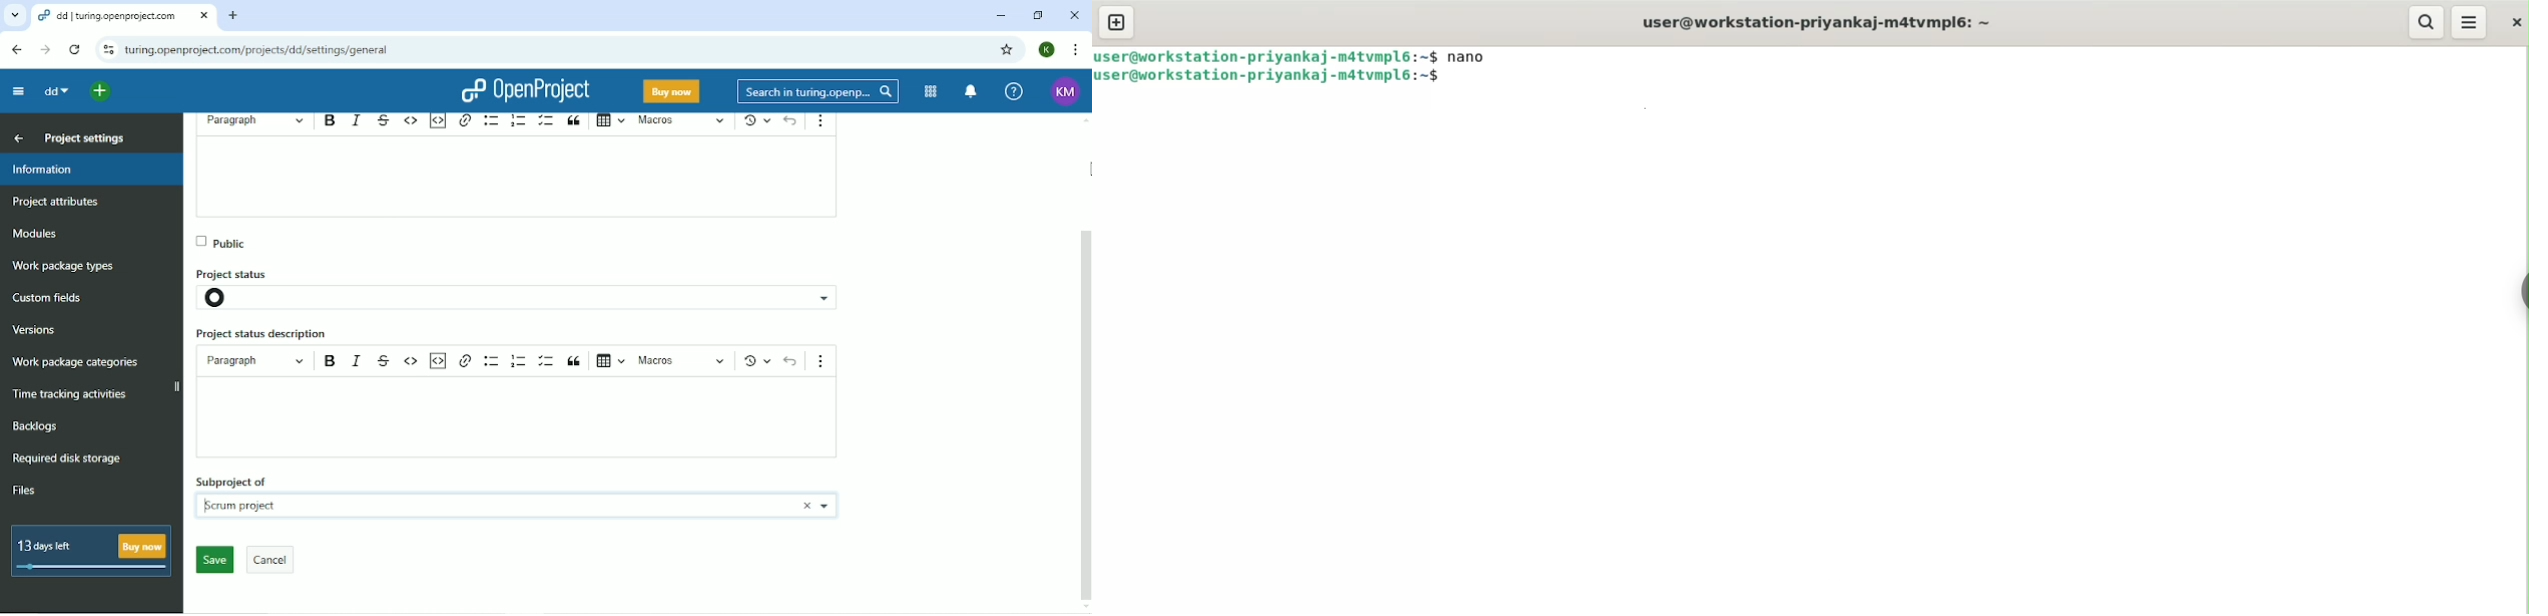  I want to click on Restore down, so click(1038, 16).